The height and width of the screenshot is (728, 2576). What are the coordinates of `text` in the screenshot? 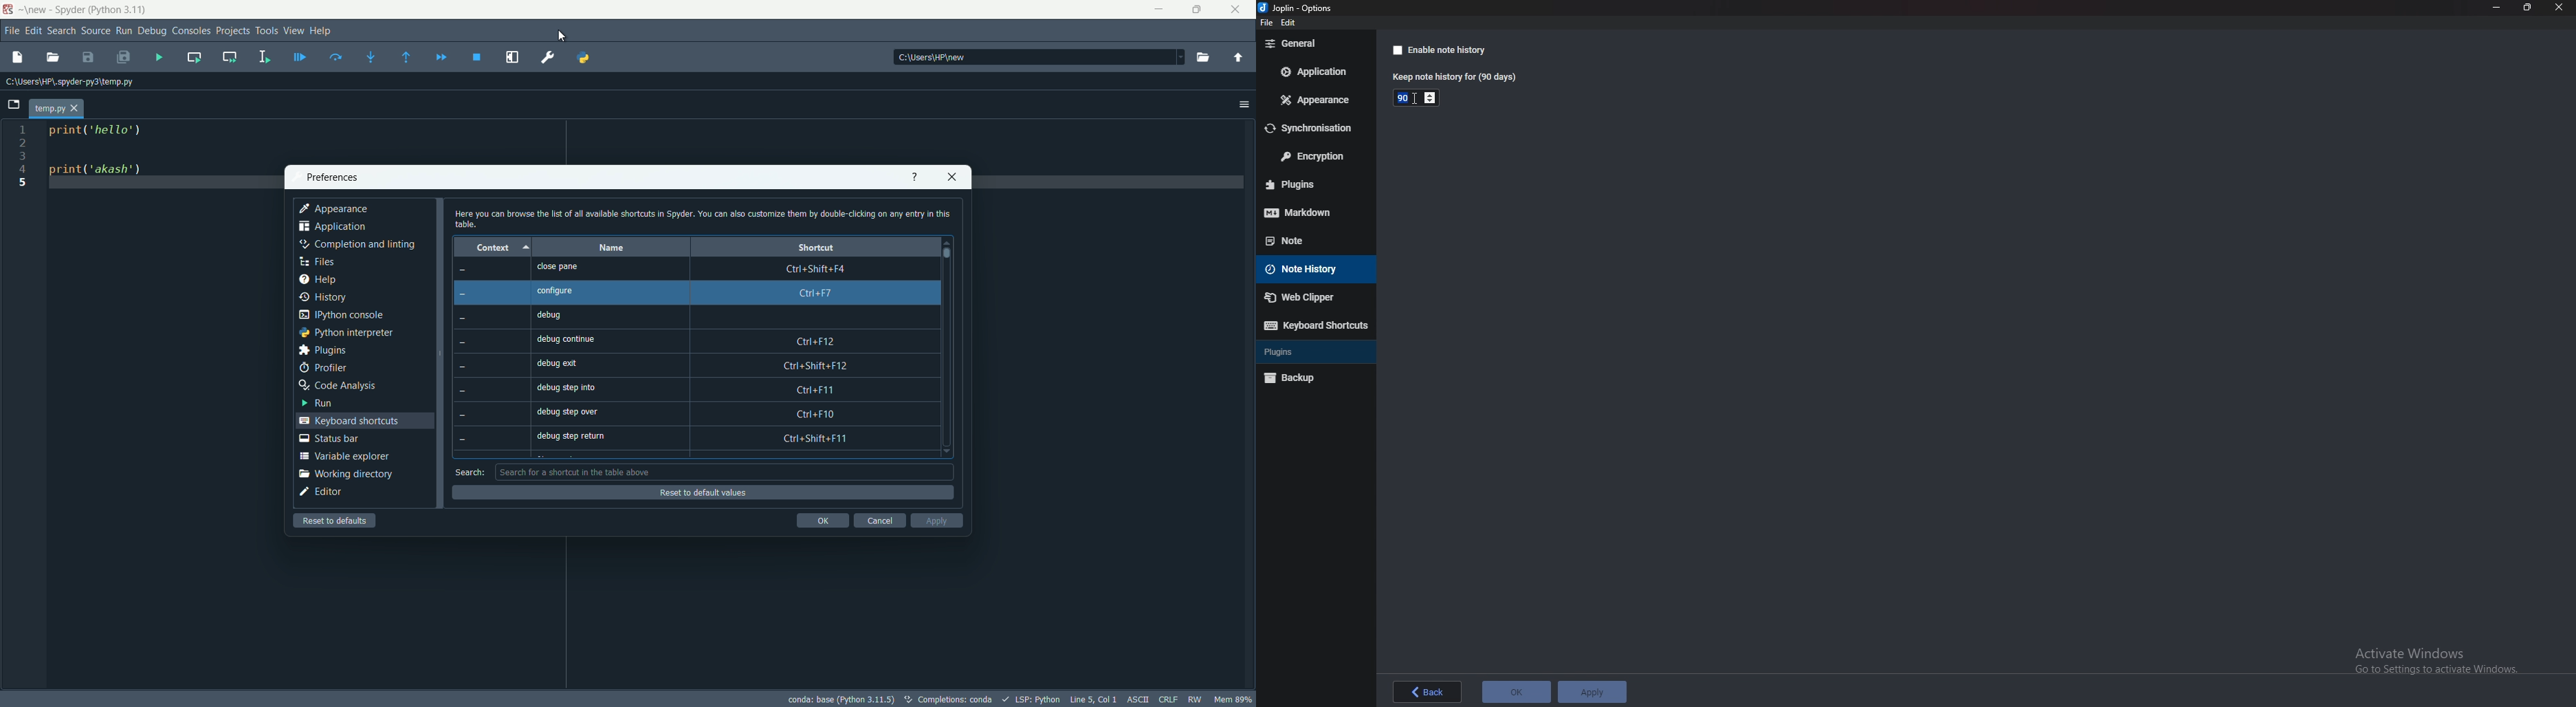 It's located at (955, 700).